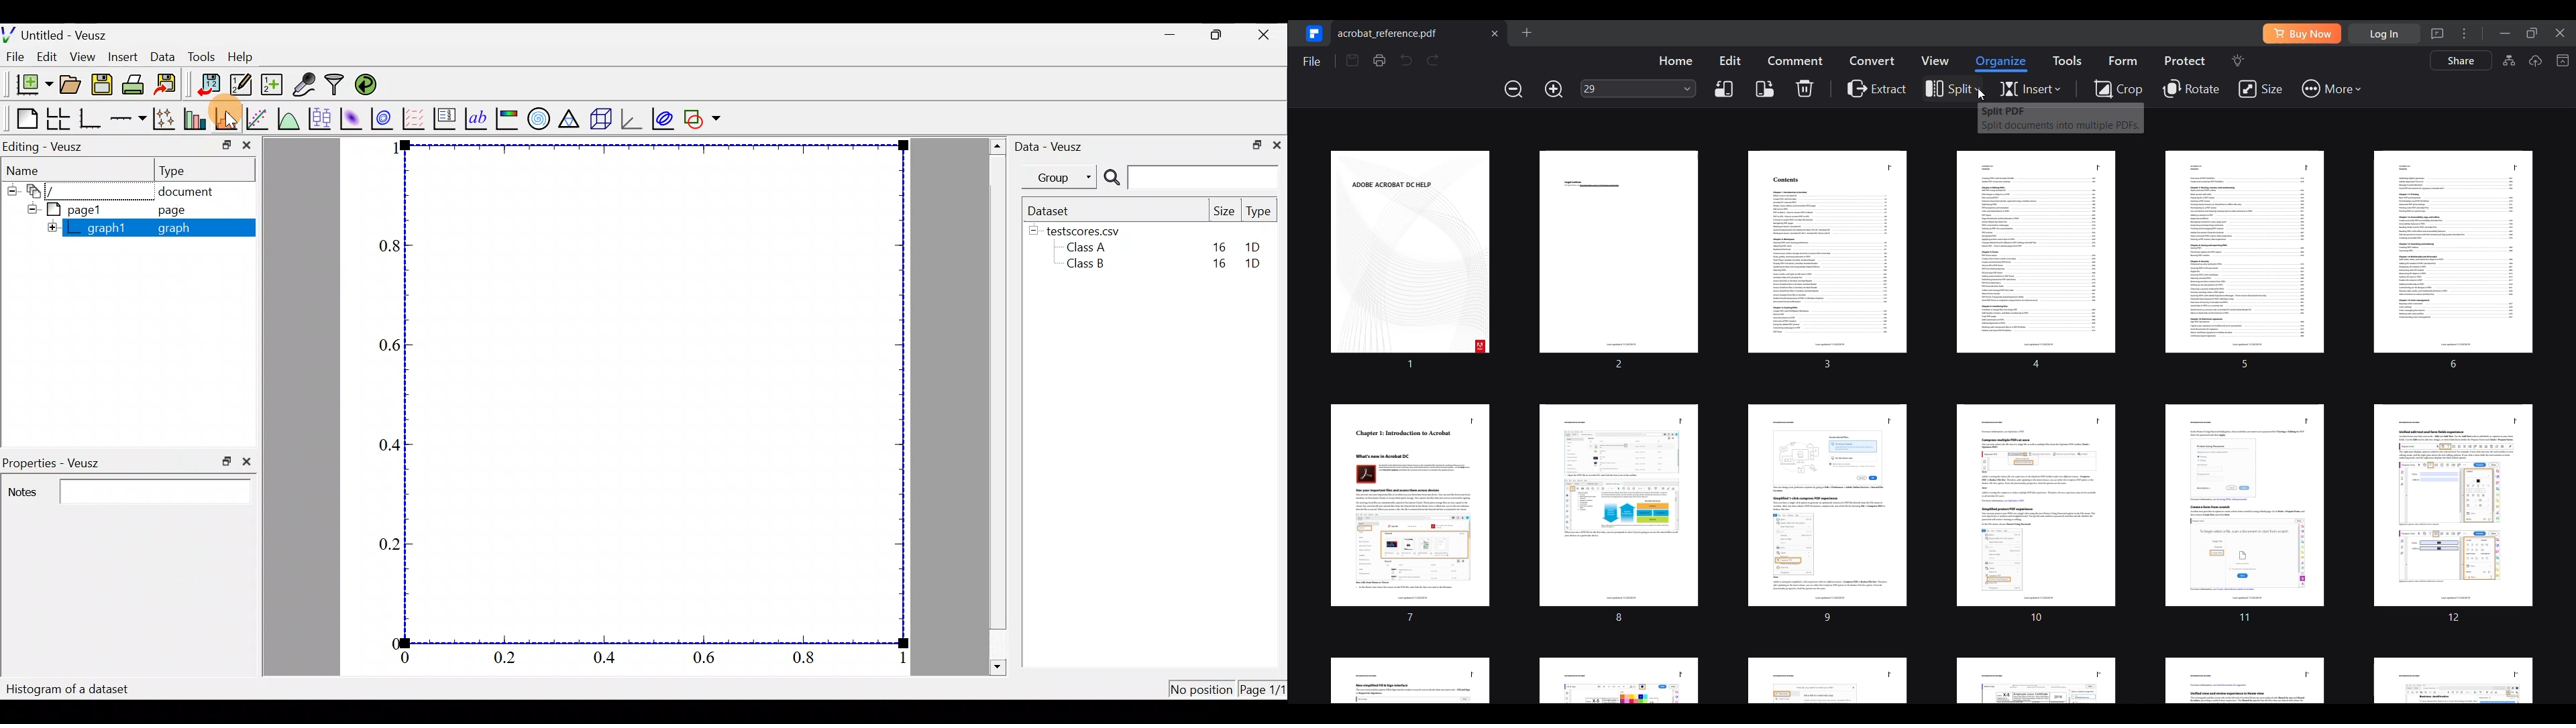 This screenshot has width=2576, height=728. What do you see at coordinates (168, 84) in the screenshot?
I see `Export to graphics format` at bounding box center [168, 84].